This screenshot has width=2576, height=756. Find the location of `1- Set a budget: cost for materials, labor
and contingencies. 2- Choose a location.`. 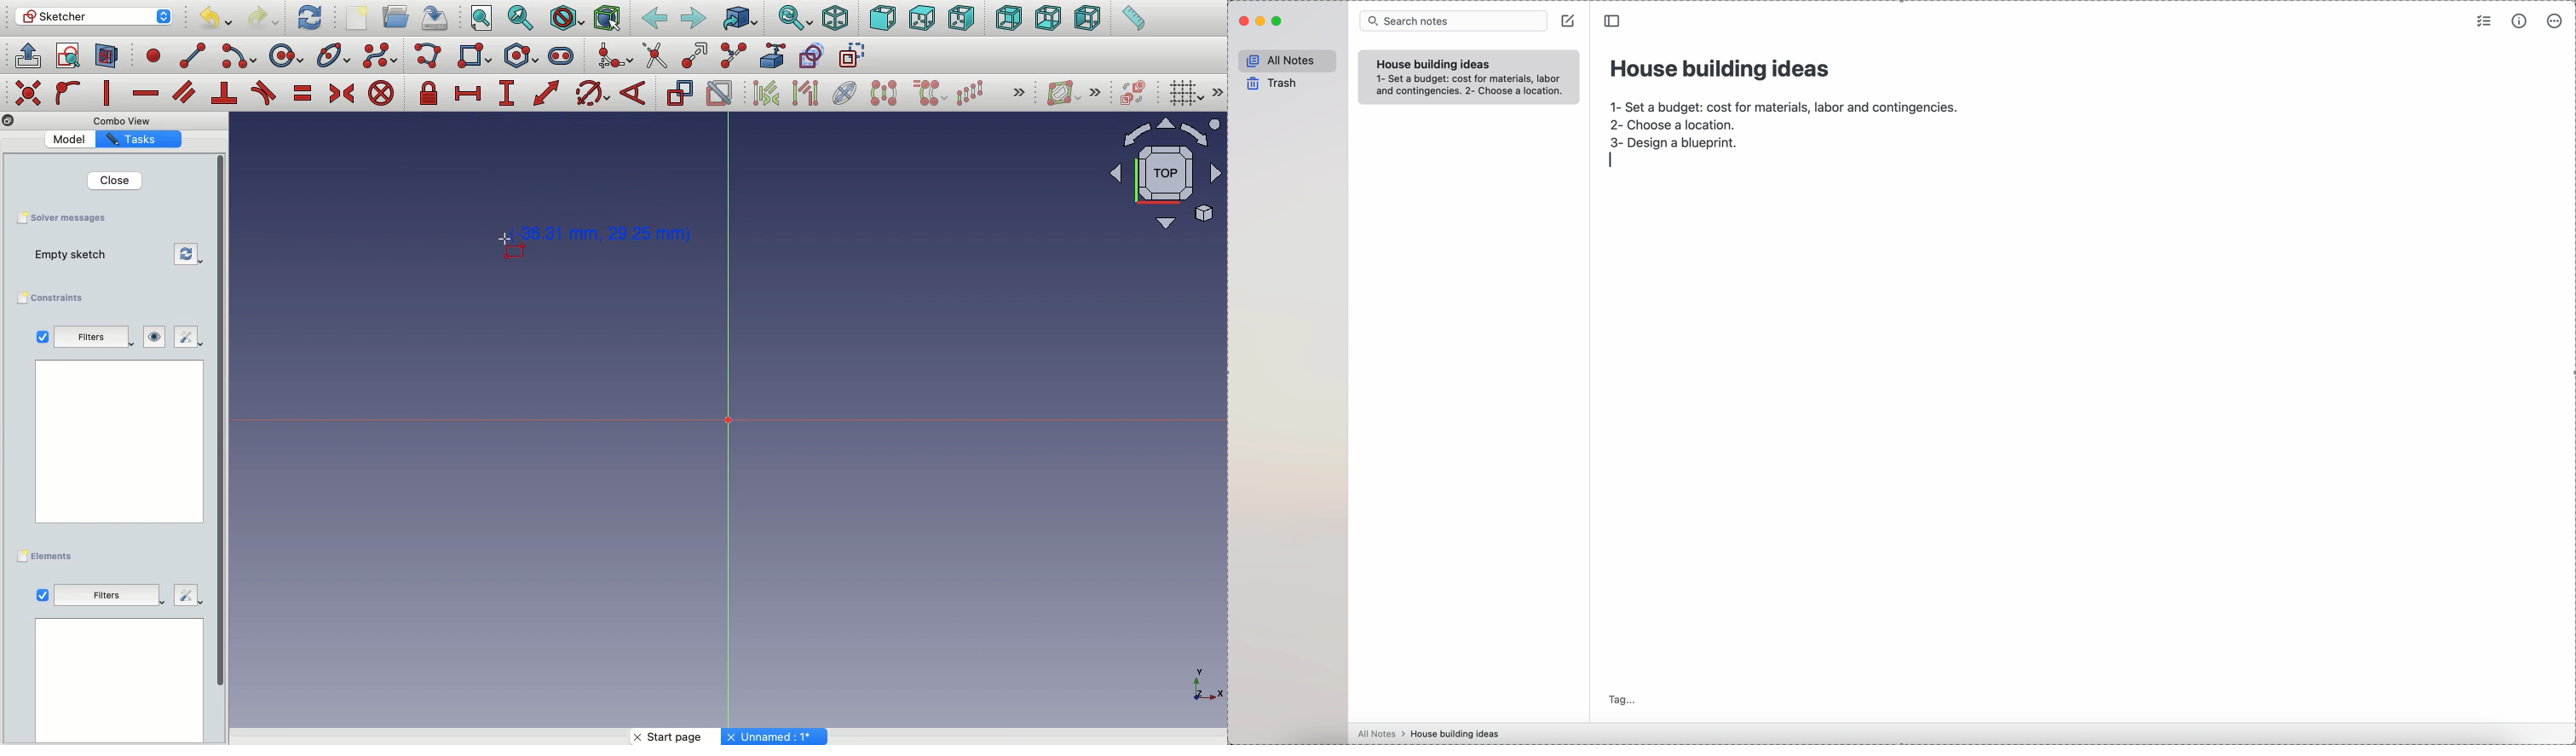

1- Set a budget: cost for materials, labor
and contingencies. 2- Choose a location. is located at coordinates (1471, 88).